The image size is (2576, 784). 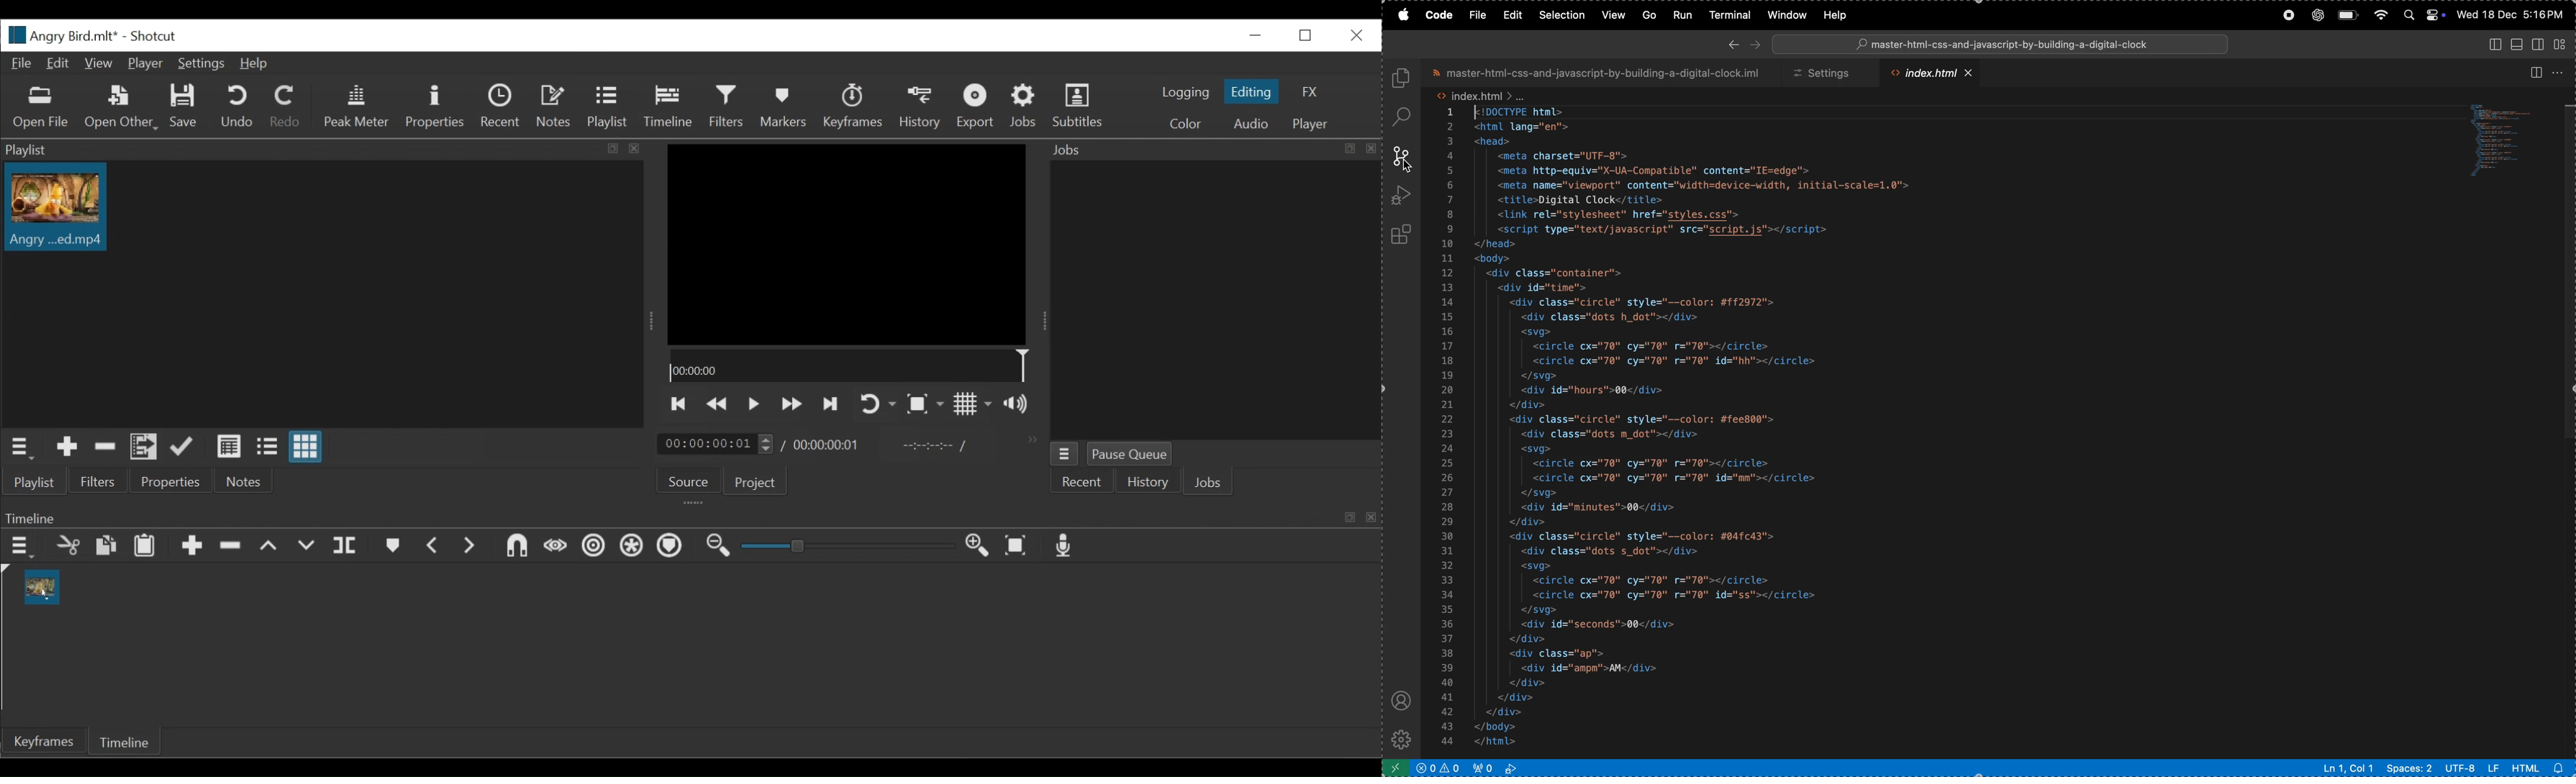 I want to click on </div>, so click(x=1527, y=522).